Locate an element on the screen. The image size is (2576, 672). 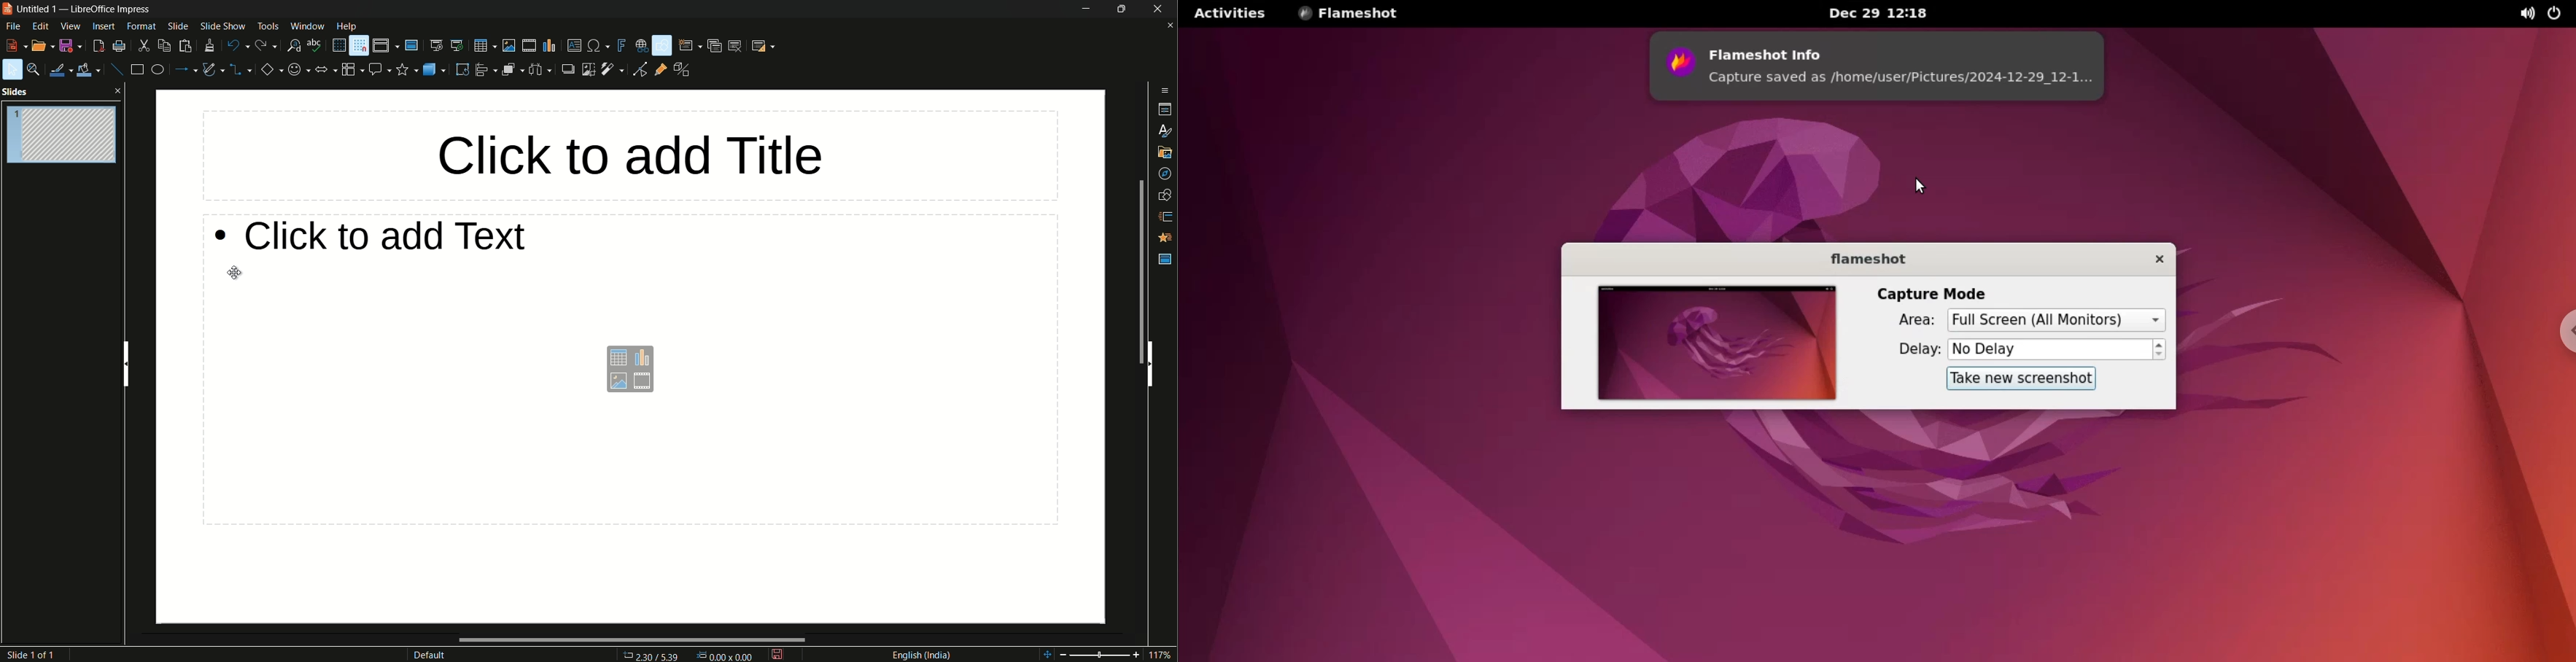
click to add text is located at coordinates (398, 237).